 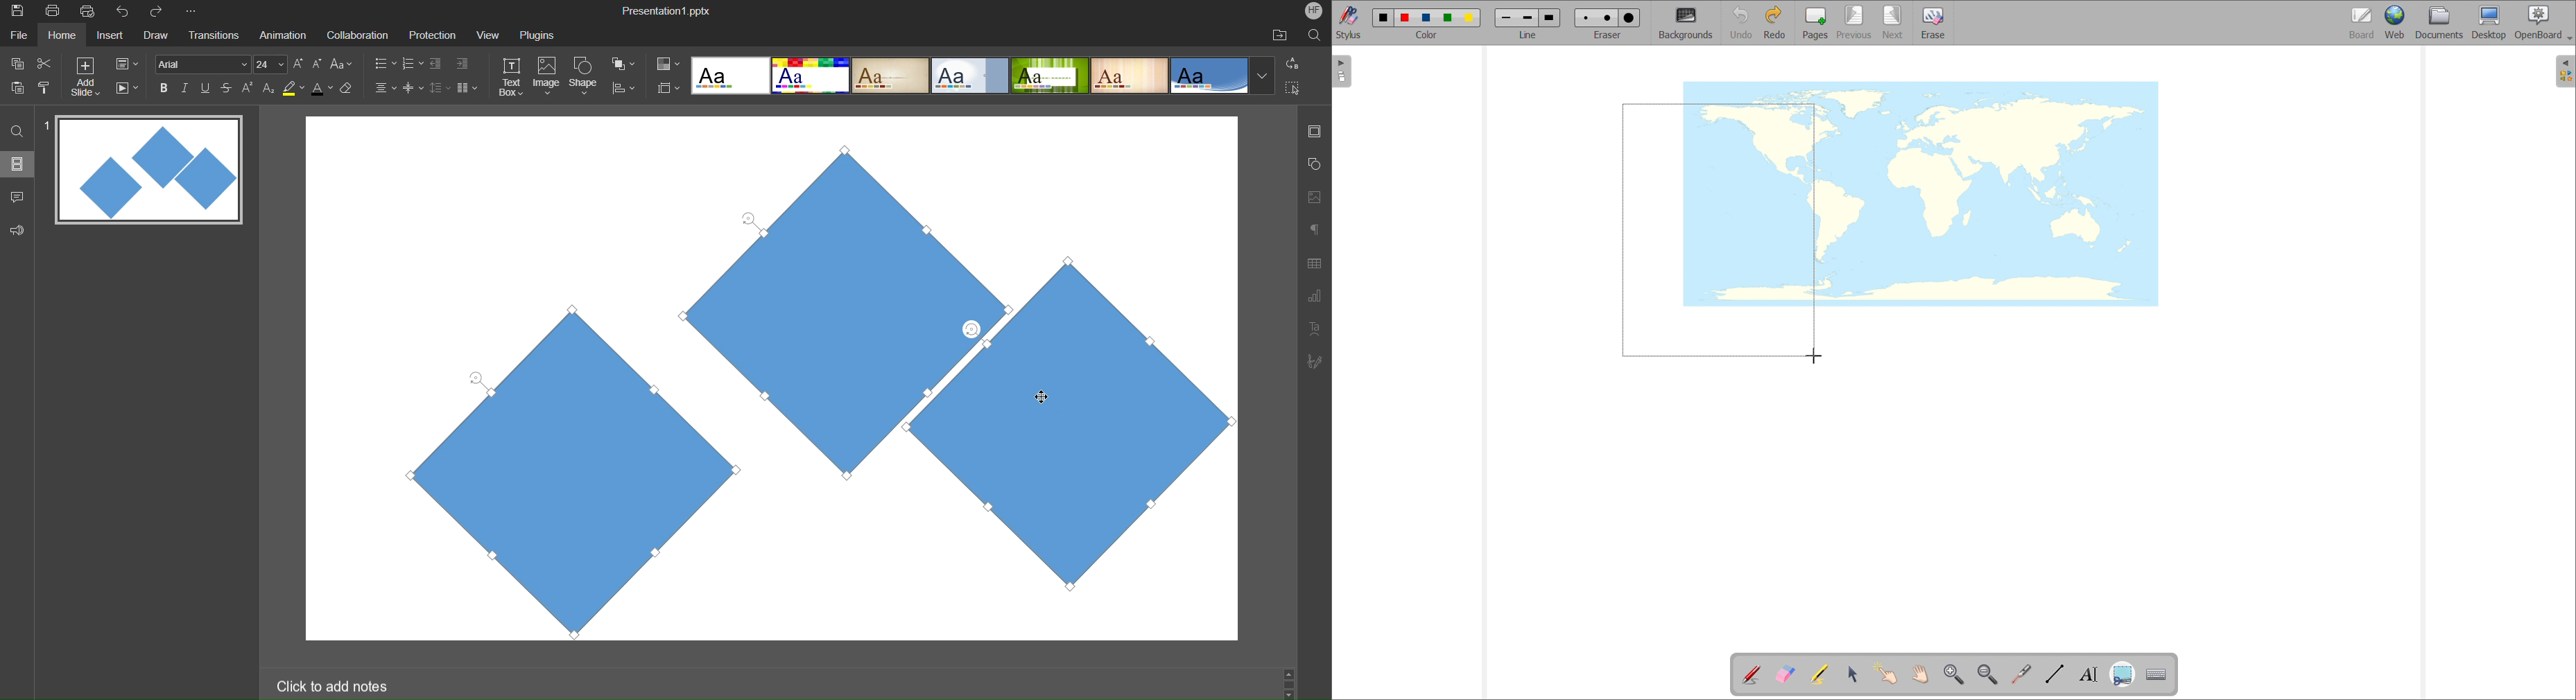 What do you see at coordinates (85, 77) in the screenshot?
I see `Add Slide` at bounding box center [85, 77].